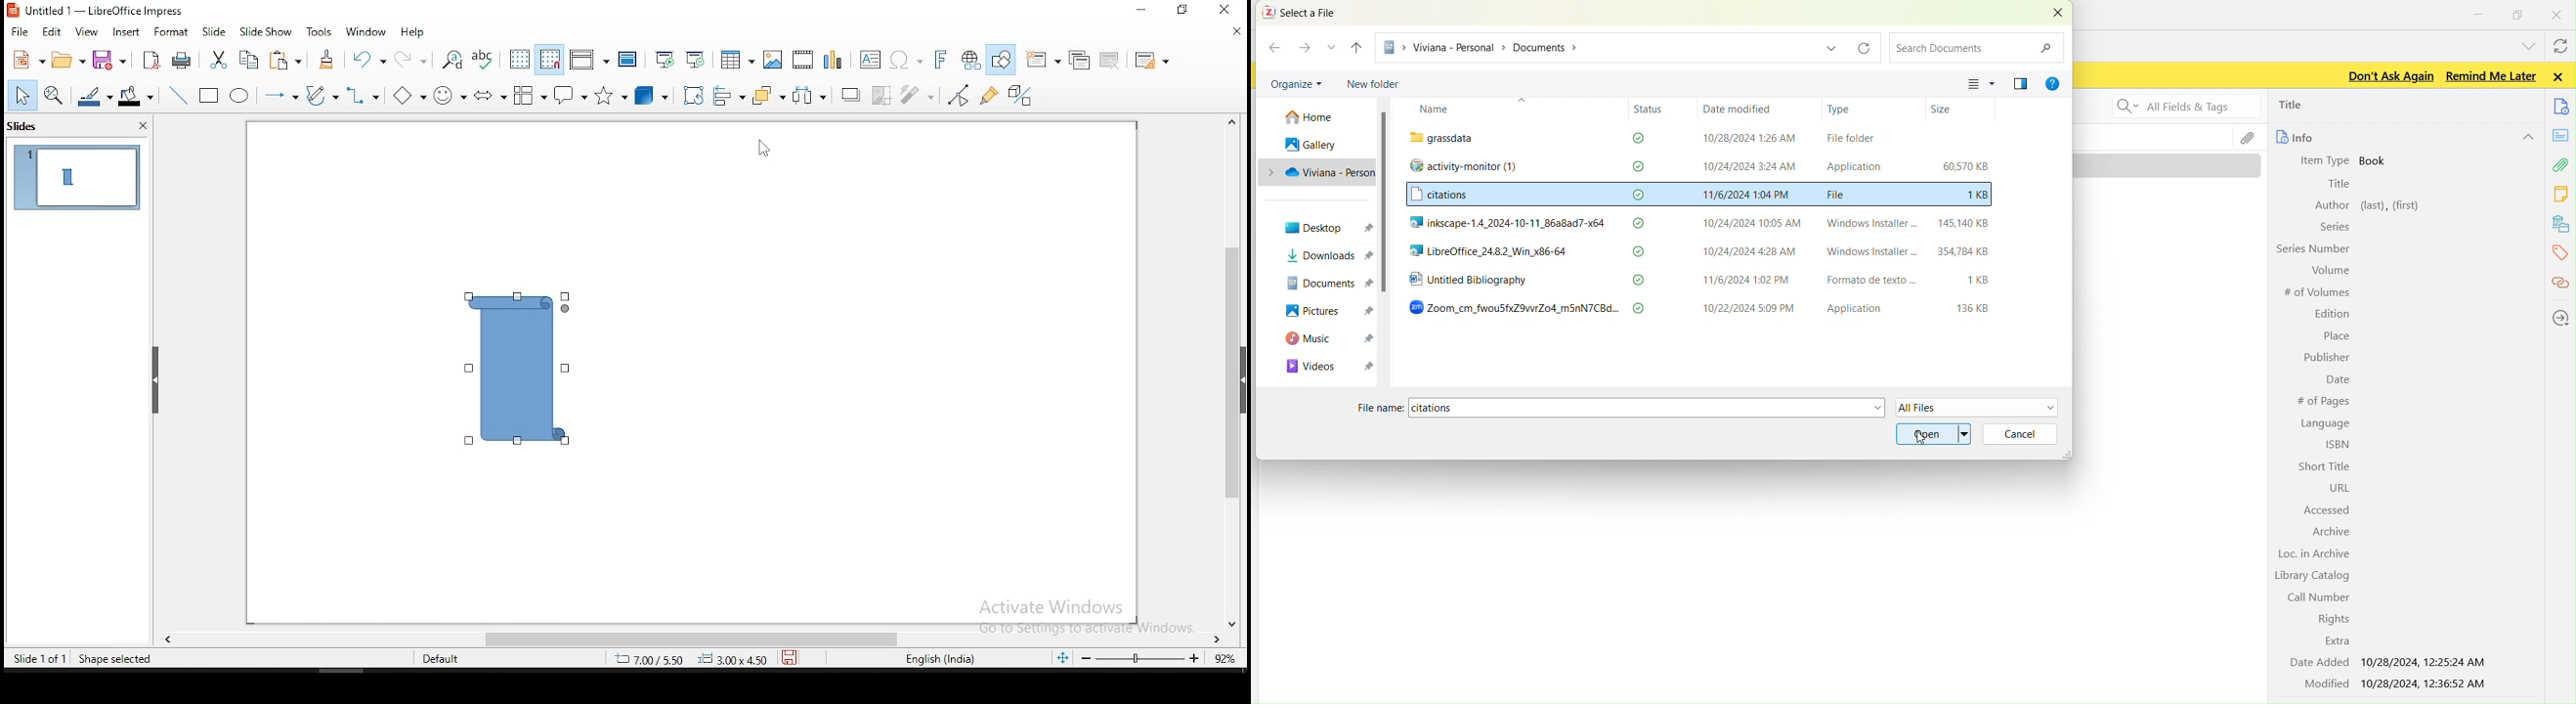  What do you see at coordinates (1740, 138) in the screenshot?
I see `10/28/2024 1:26 AM` at bounding box center [1740, 138].